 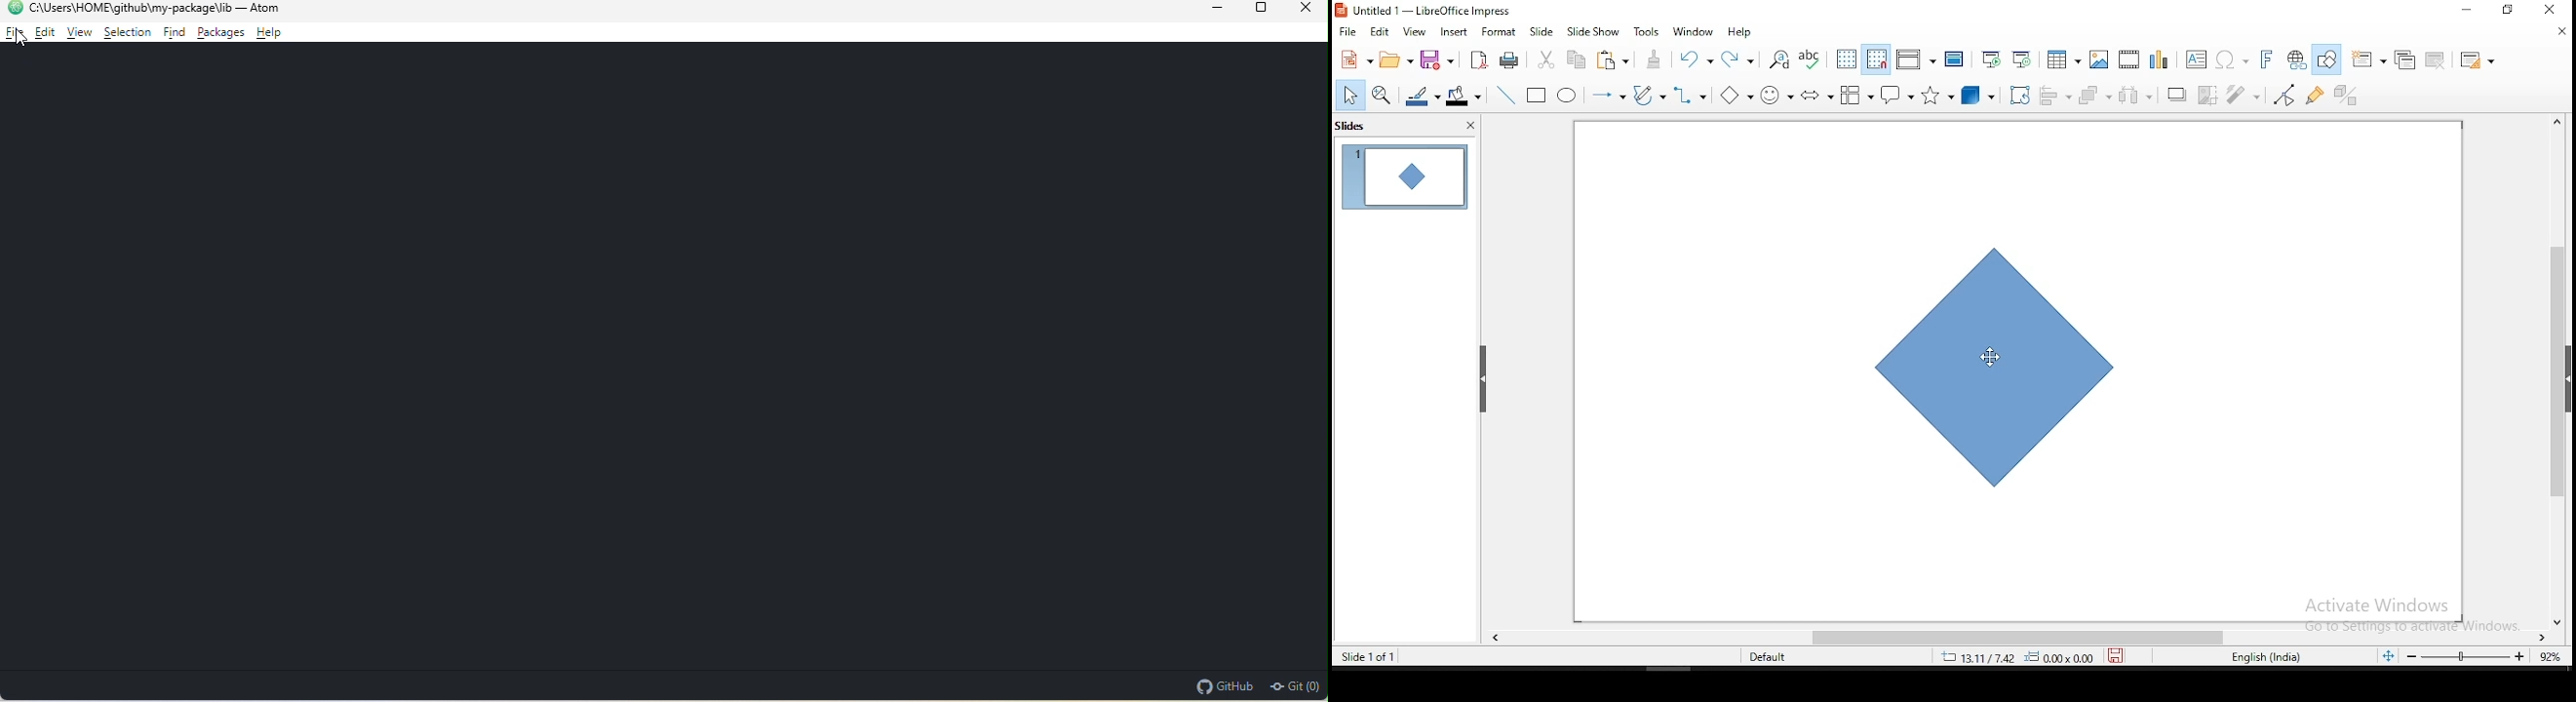 What do you see at coordinates (1697, 58) in the screenshot?
I see `undo` at bounding box center [1697, 58].